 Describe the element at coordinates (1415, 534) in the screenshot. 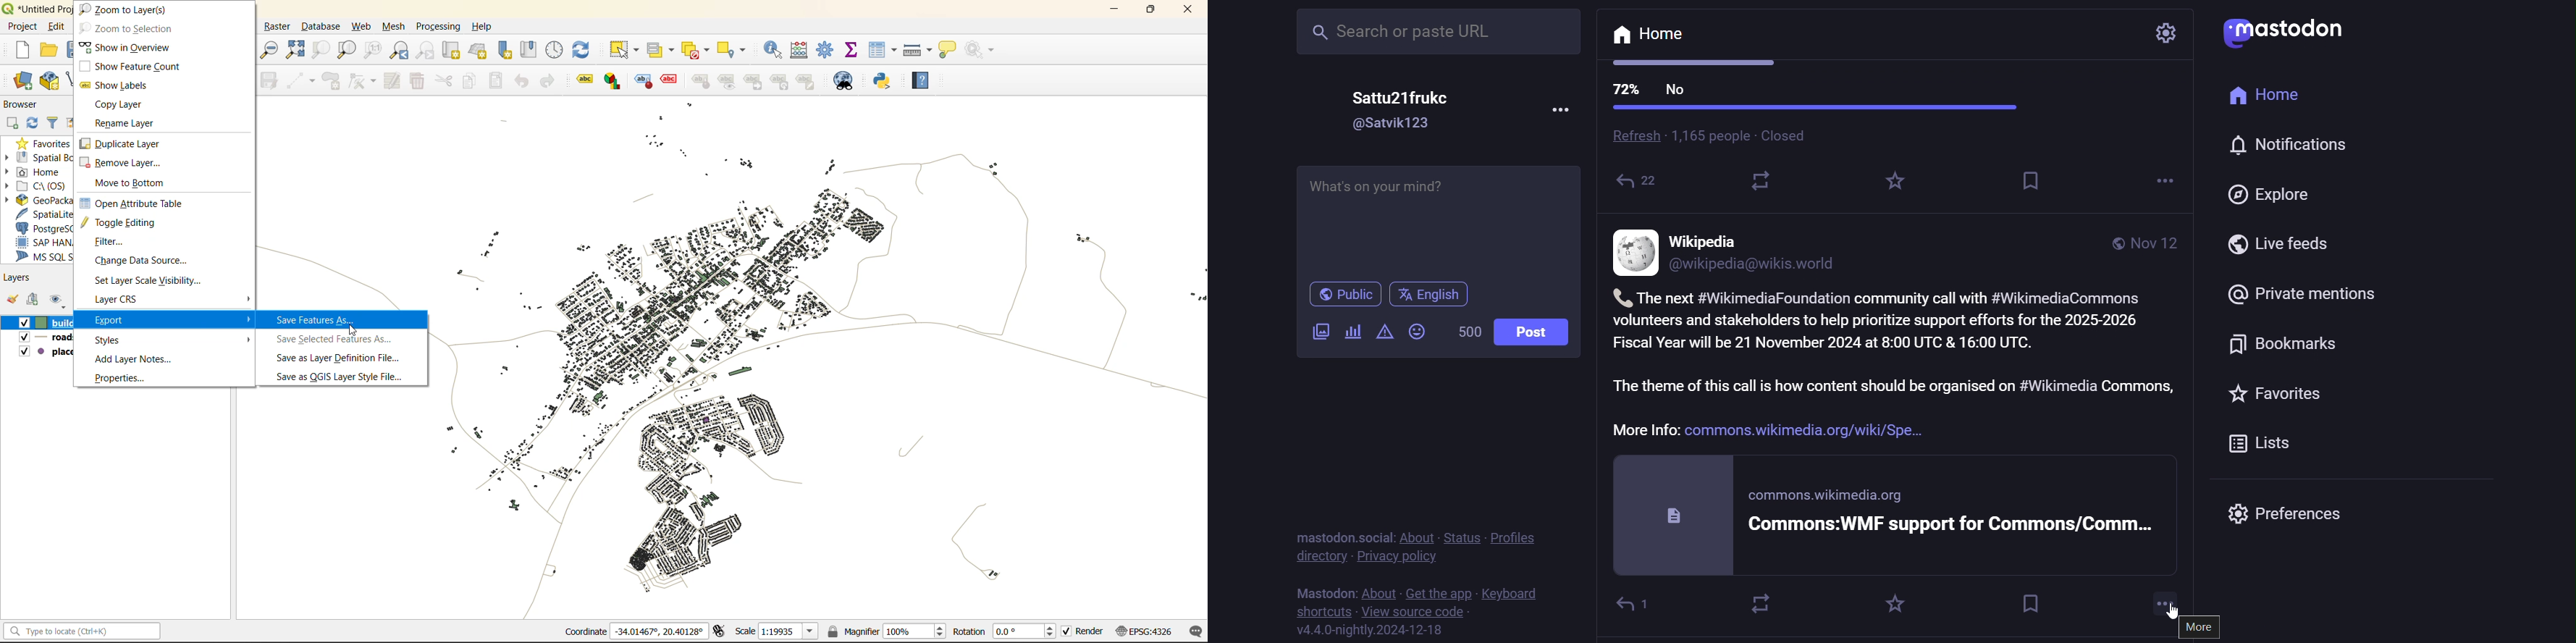

I see `about` at that location.